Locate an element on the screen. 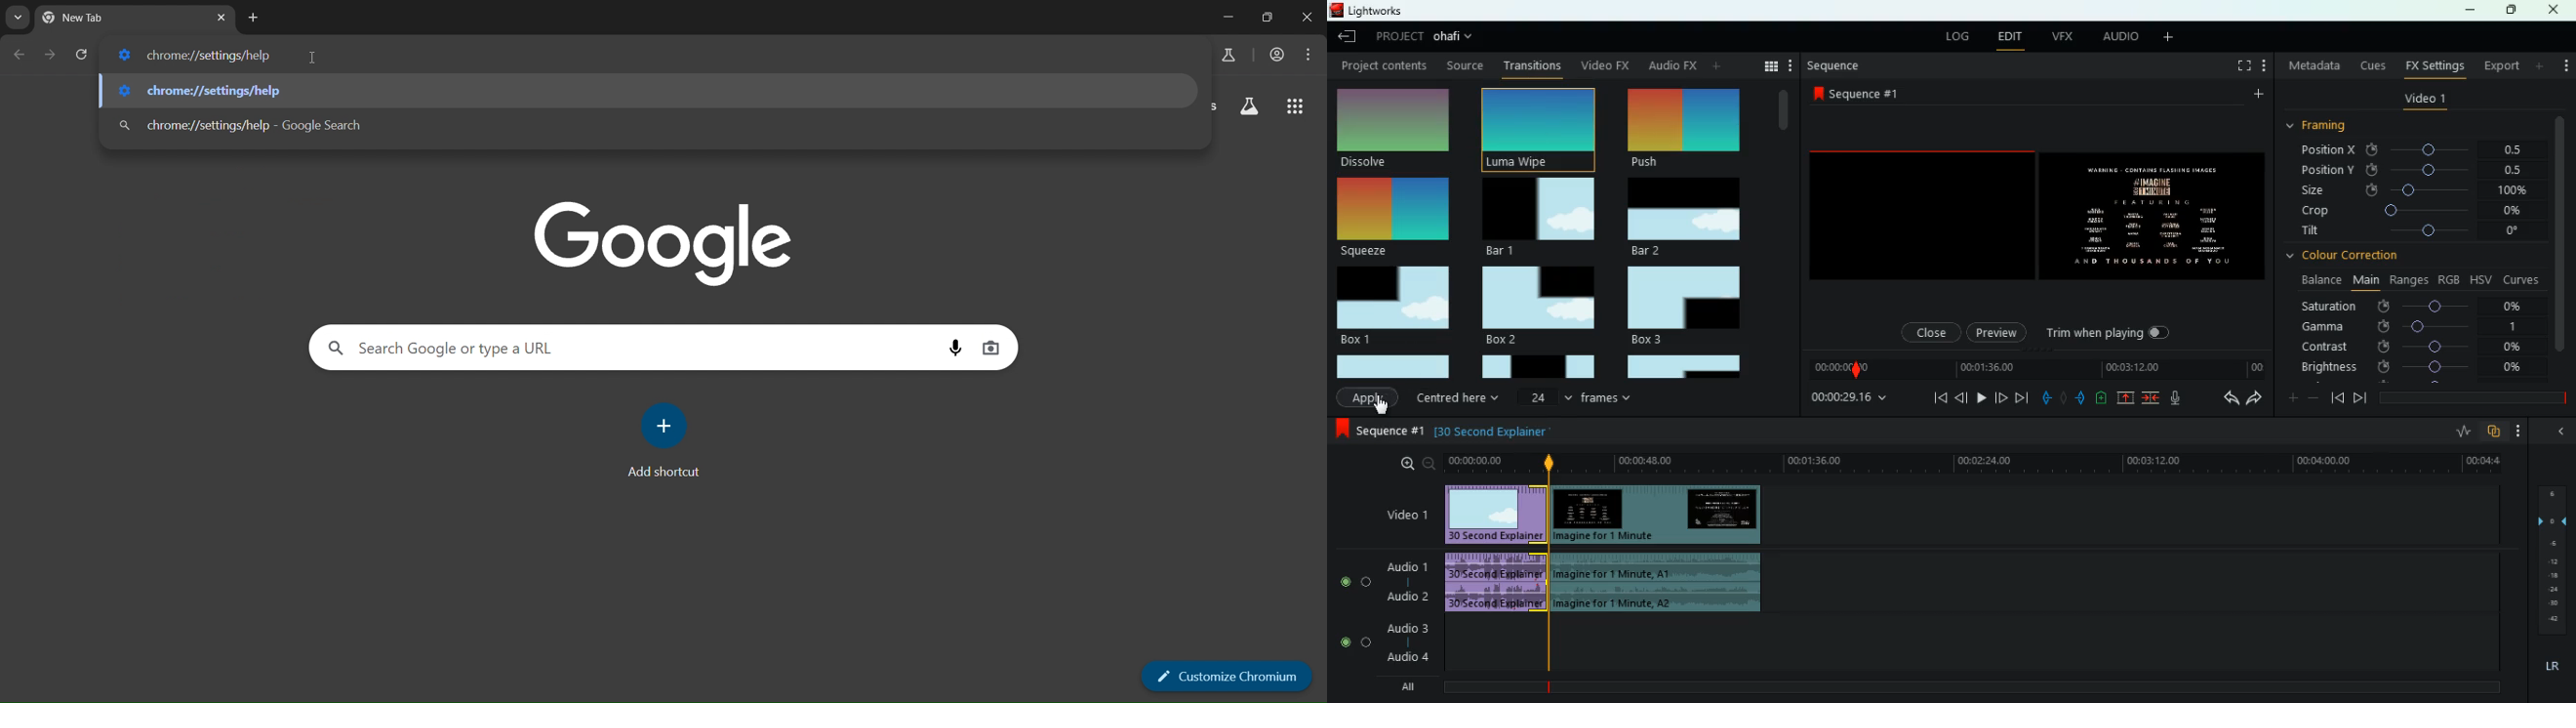  video fx is located at coordinates (1602, 66).